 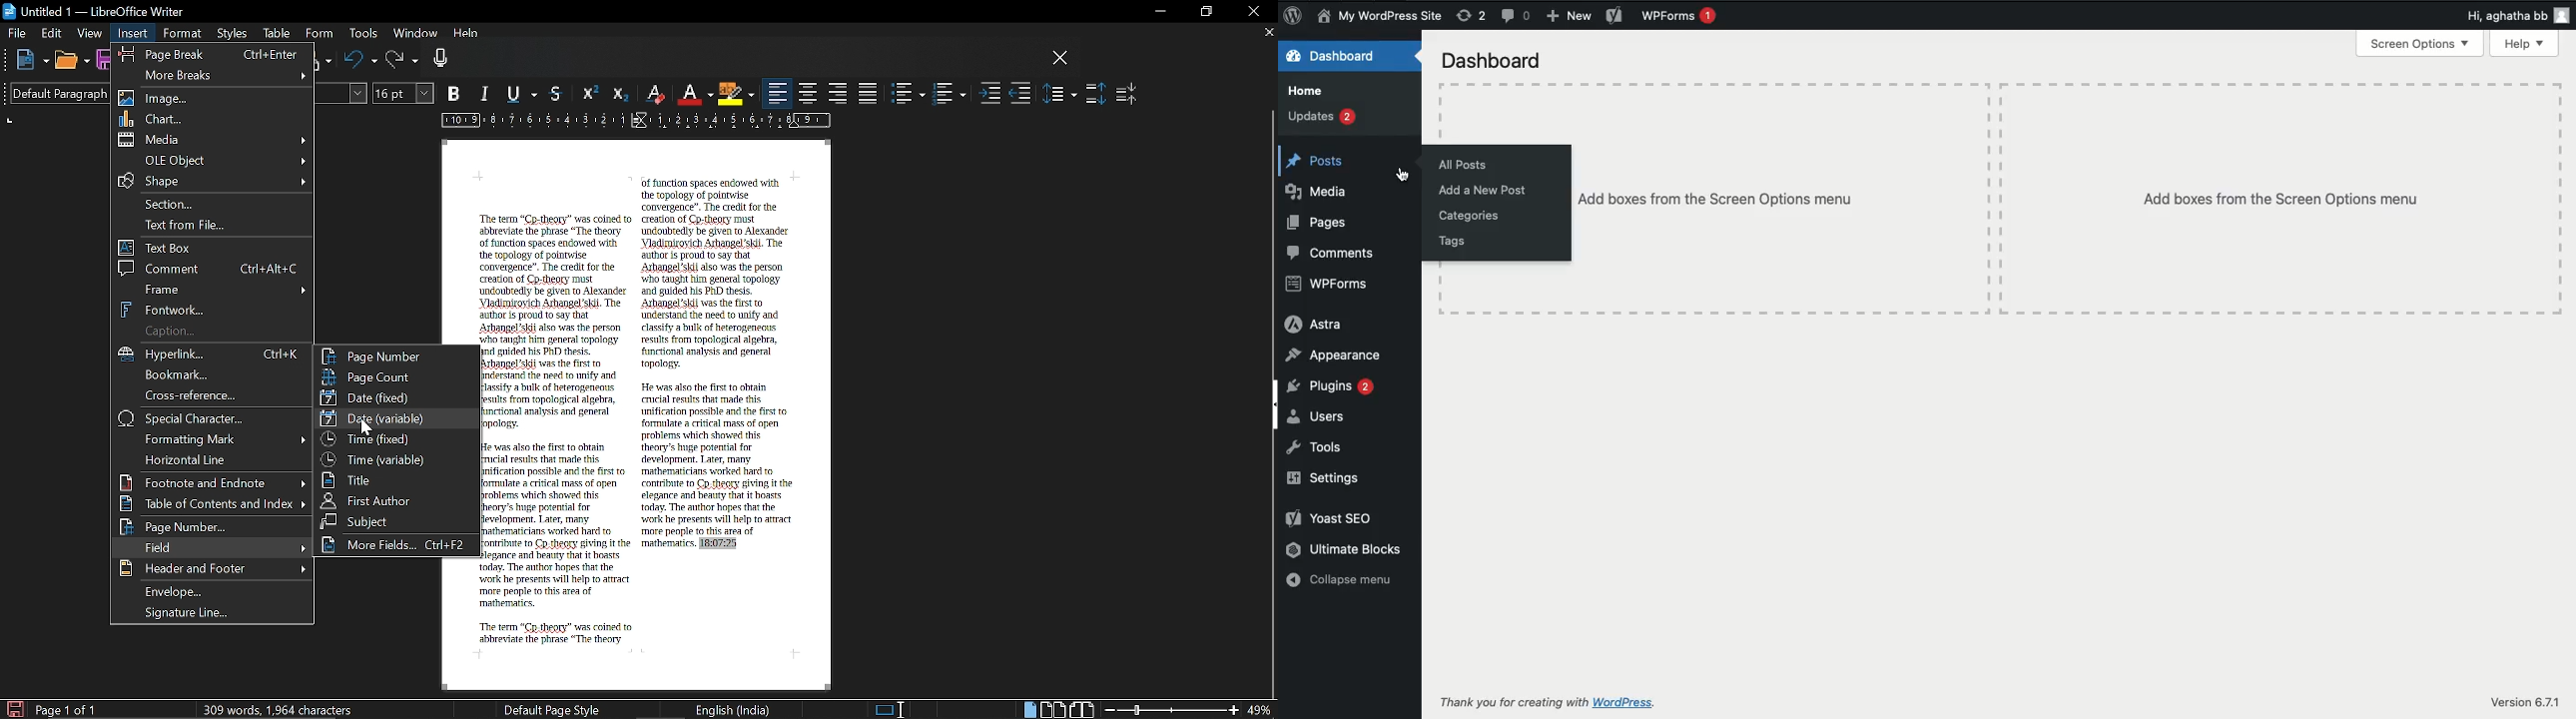 I want to click on strikethrough, so click(x=558, y=93).